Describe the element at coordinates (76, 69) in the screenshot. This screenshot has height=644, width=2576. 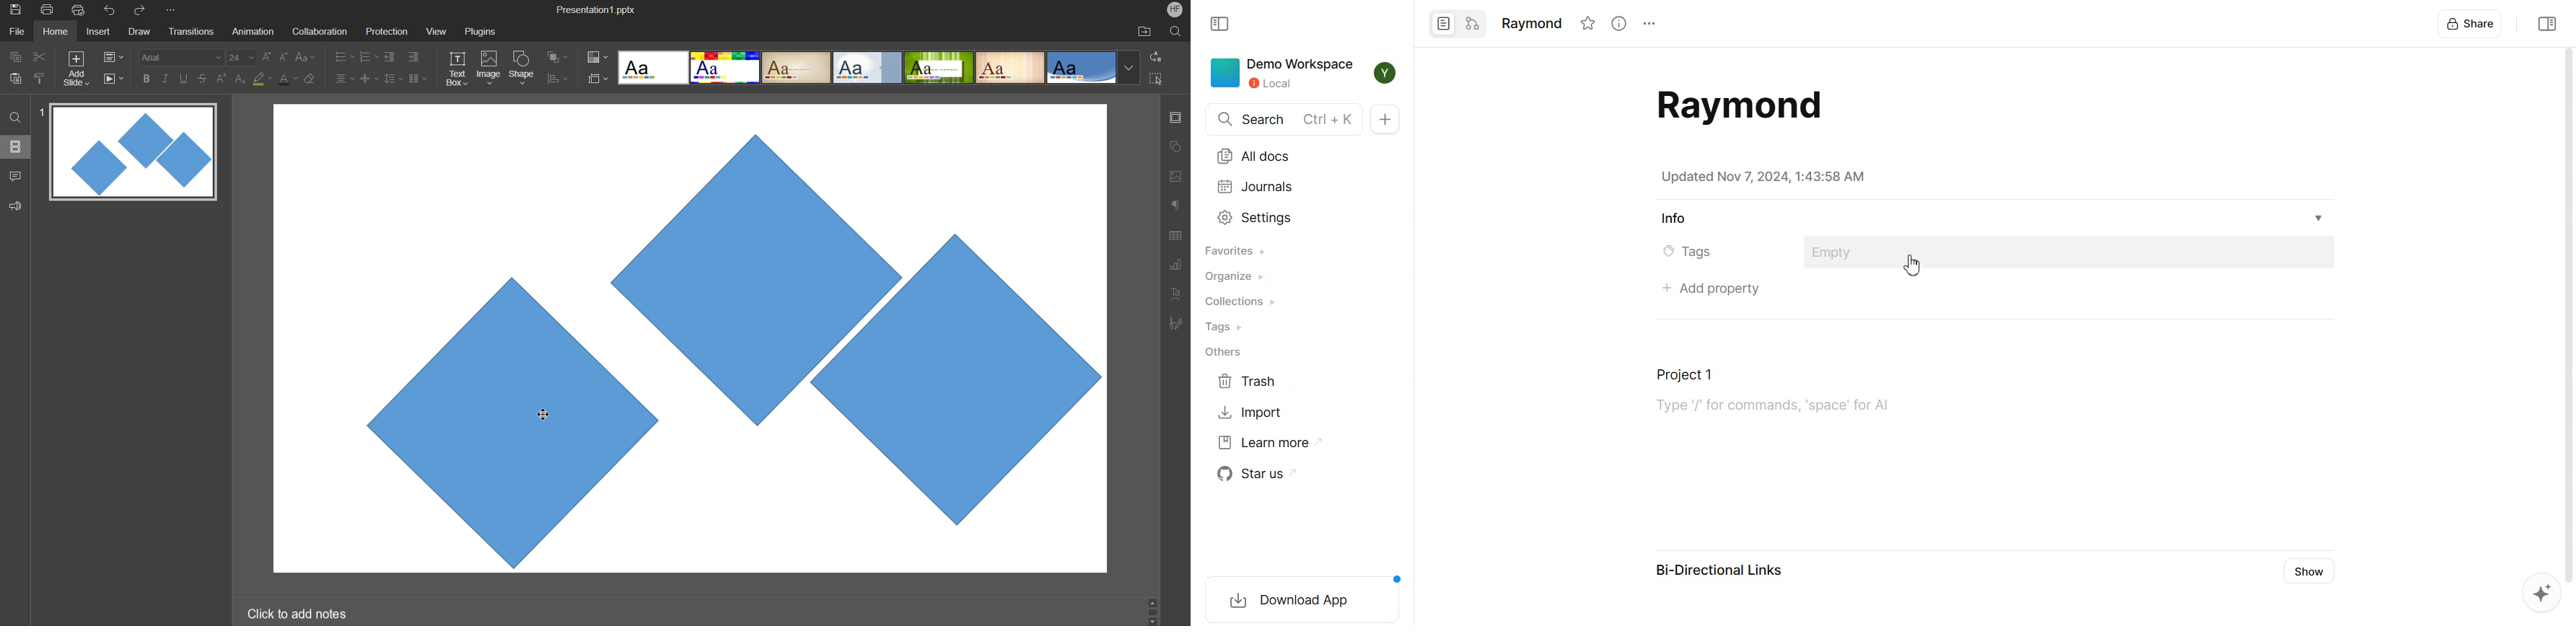
I see `Add Slide` at that location.